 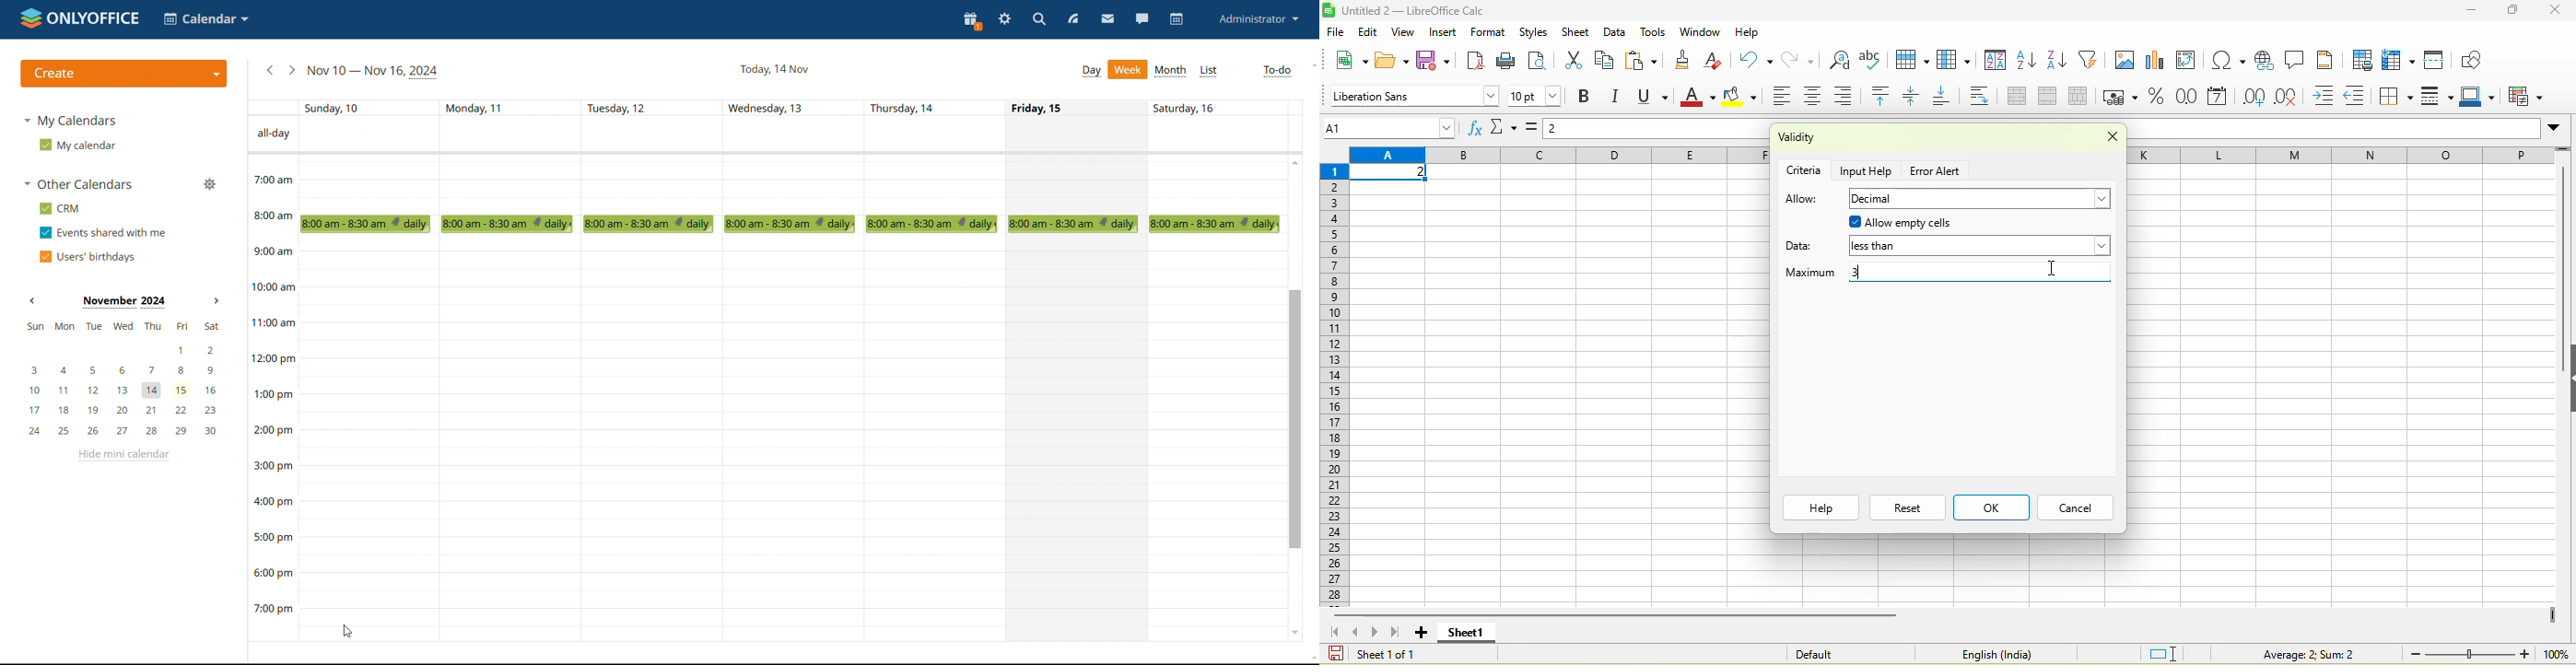 What do you see at coordinates (2558, 9) in the screenshot?
I see `close` at bounding box center [2558, 9].